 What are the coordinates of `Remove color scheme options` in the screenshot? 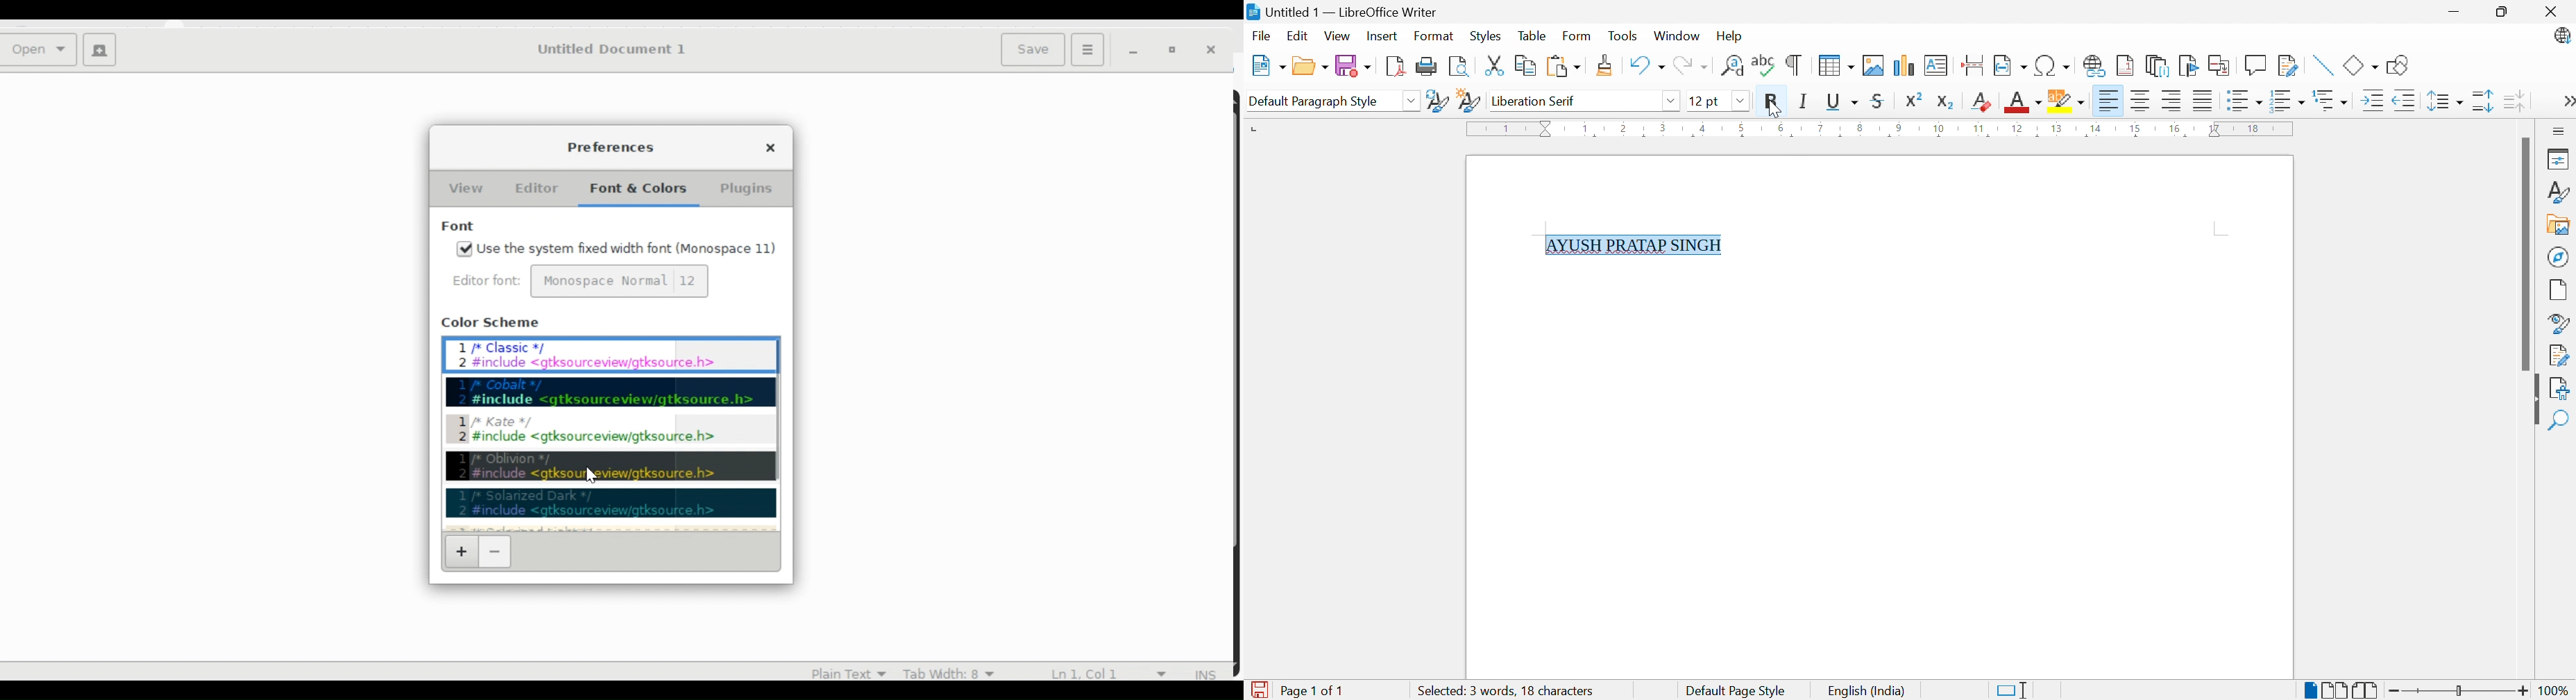 It's located at (495, 551).